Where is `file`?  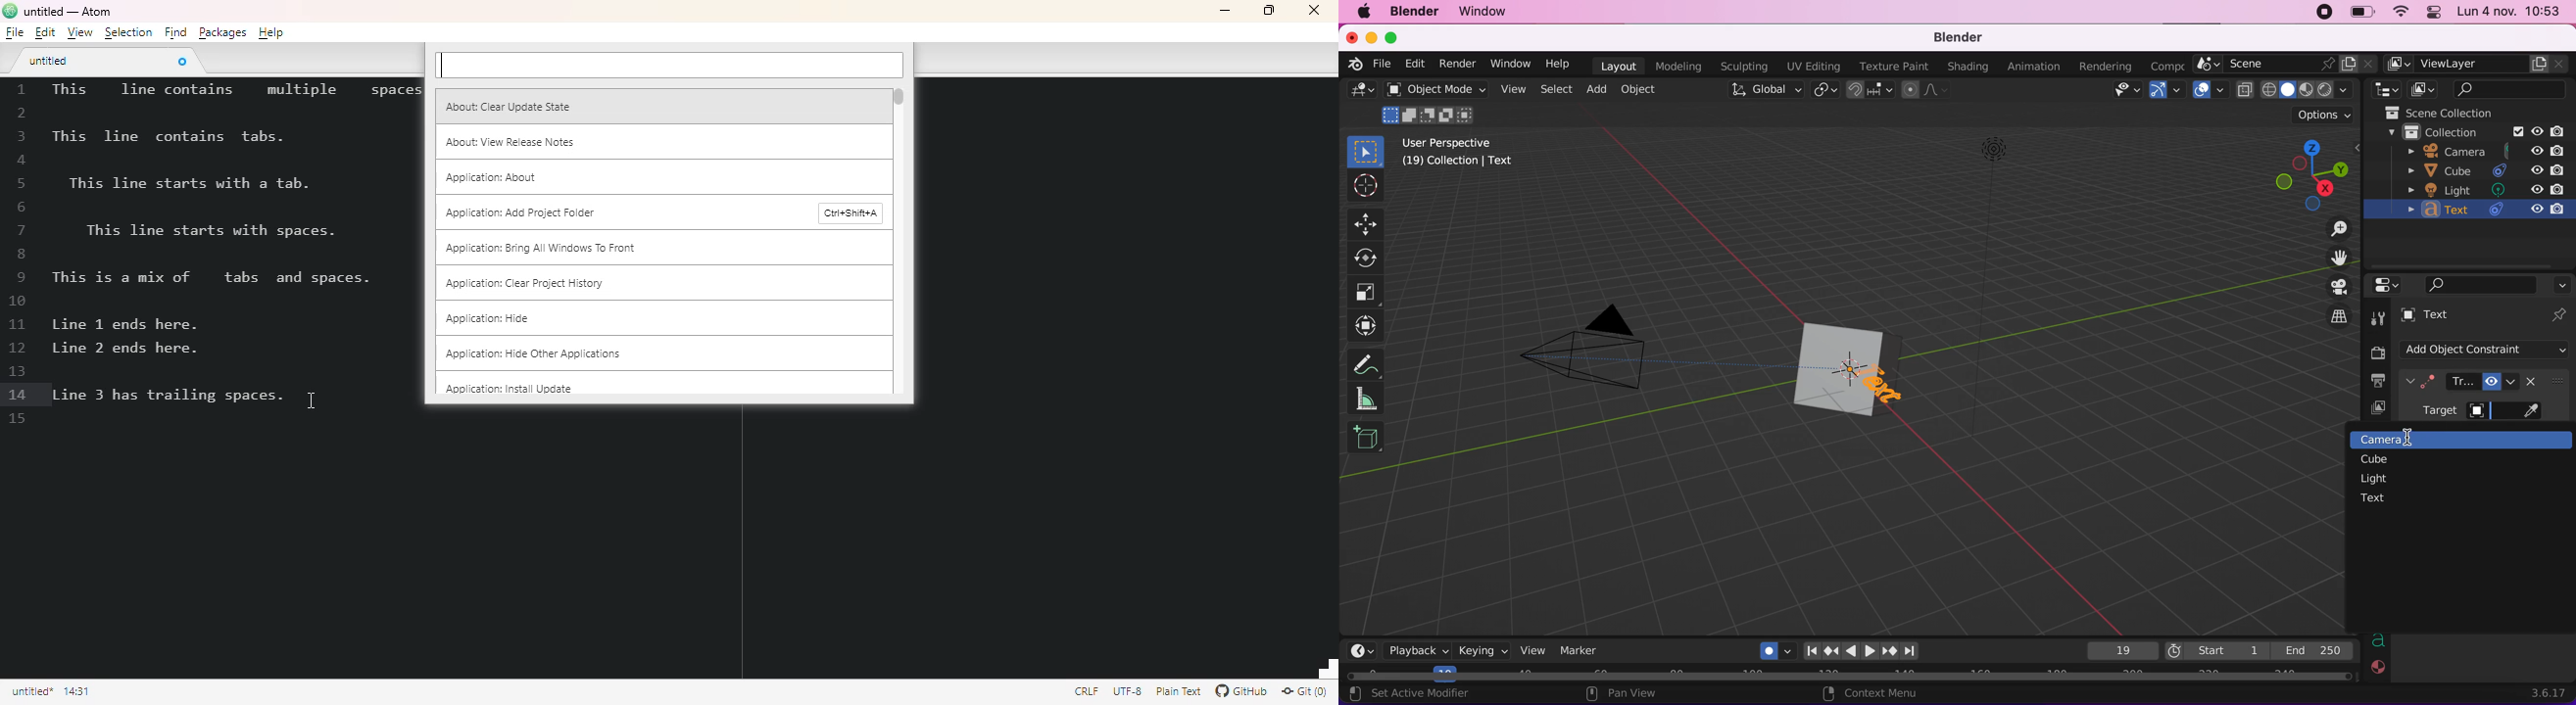 file is located at coordinates (15, 32).